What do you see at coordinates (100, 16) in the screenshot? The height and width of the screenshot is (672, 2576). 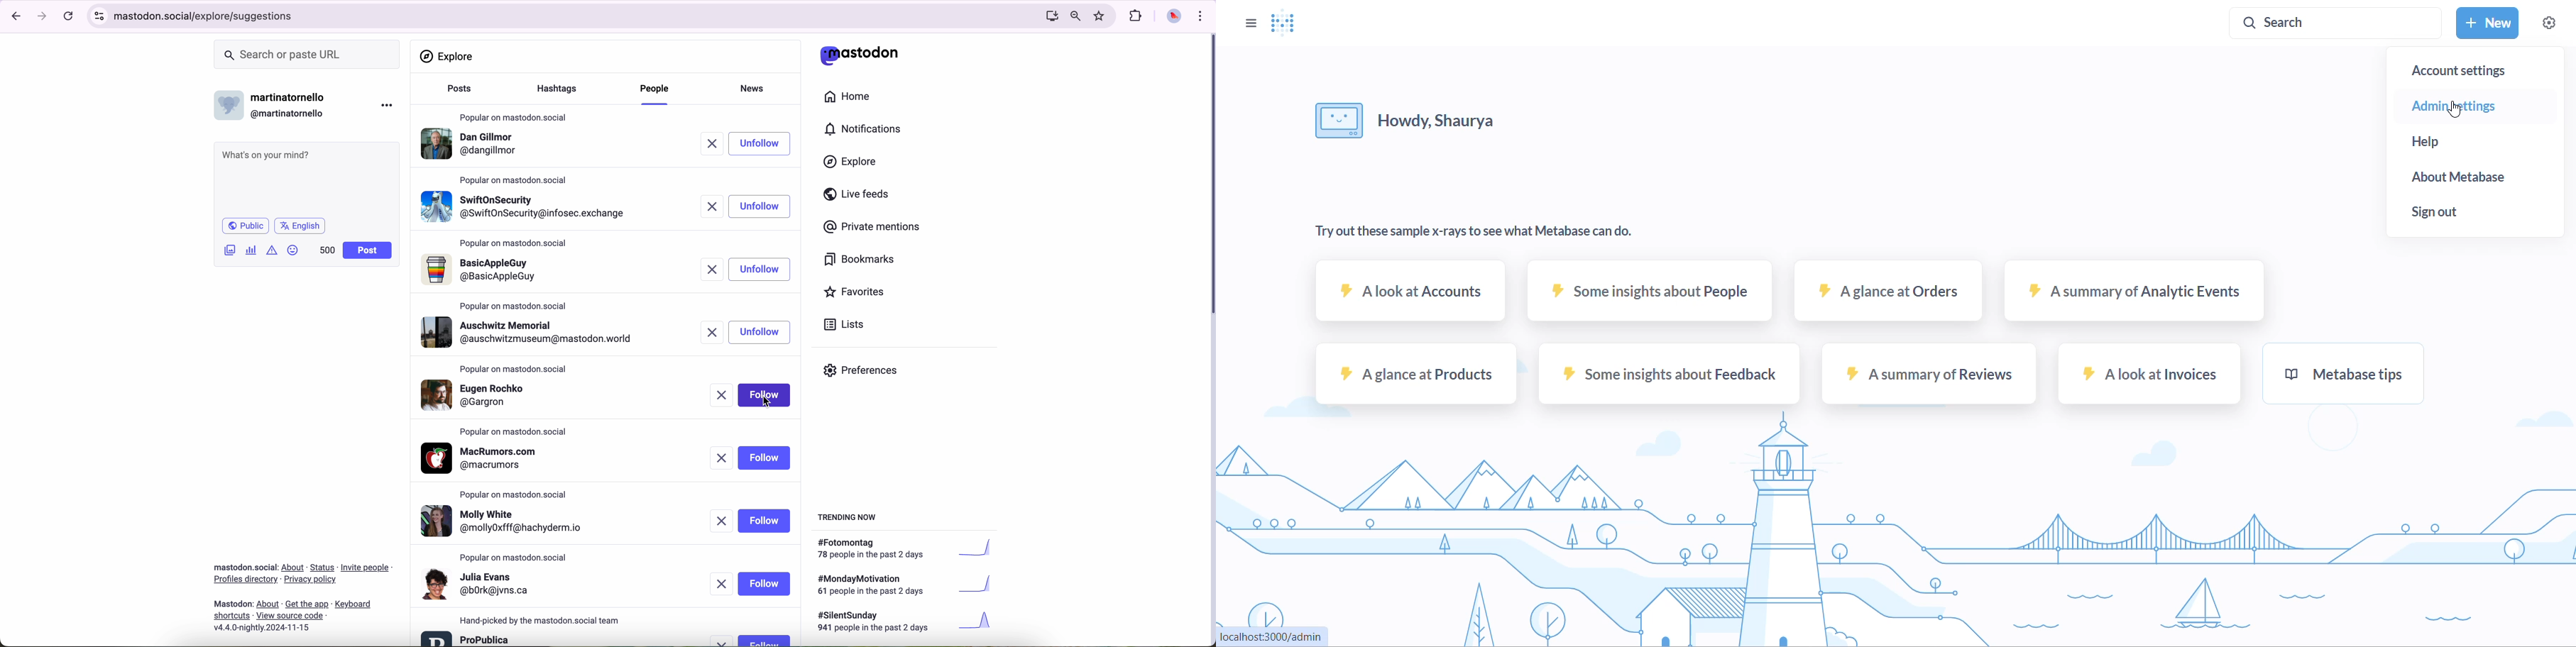 I see `controls` at bounding box center [100, 16].